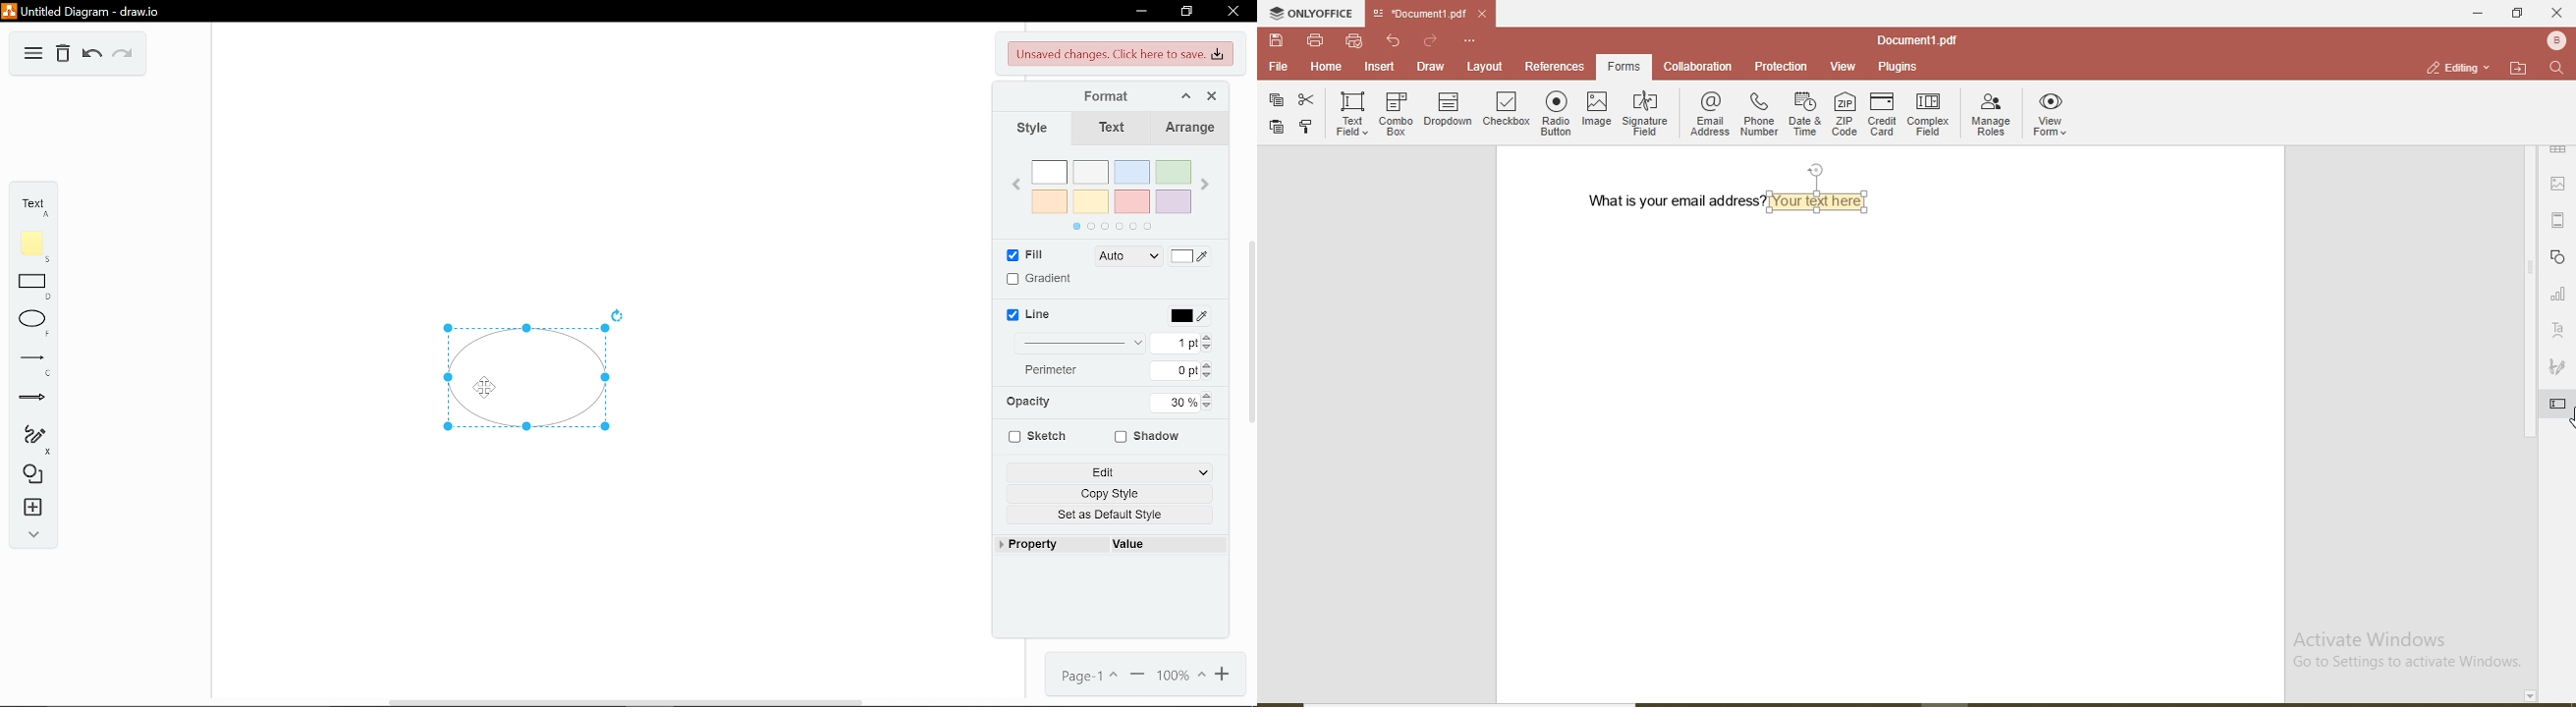 Image resolution: width=2576 pixels, height=728 pixels. Describe the element at coordinates (1188, 316) in the screenshot. I see `Line color` at that location.